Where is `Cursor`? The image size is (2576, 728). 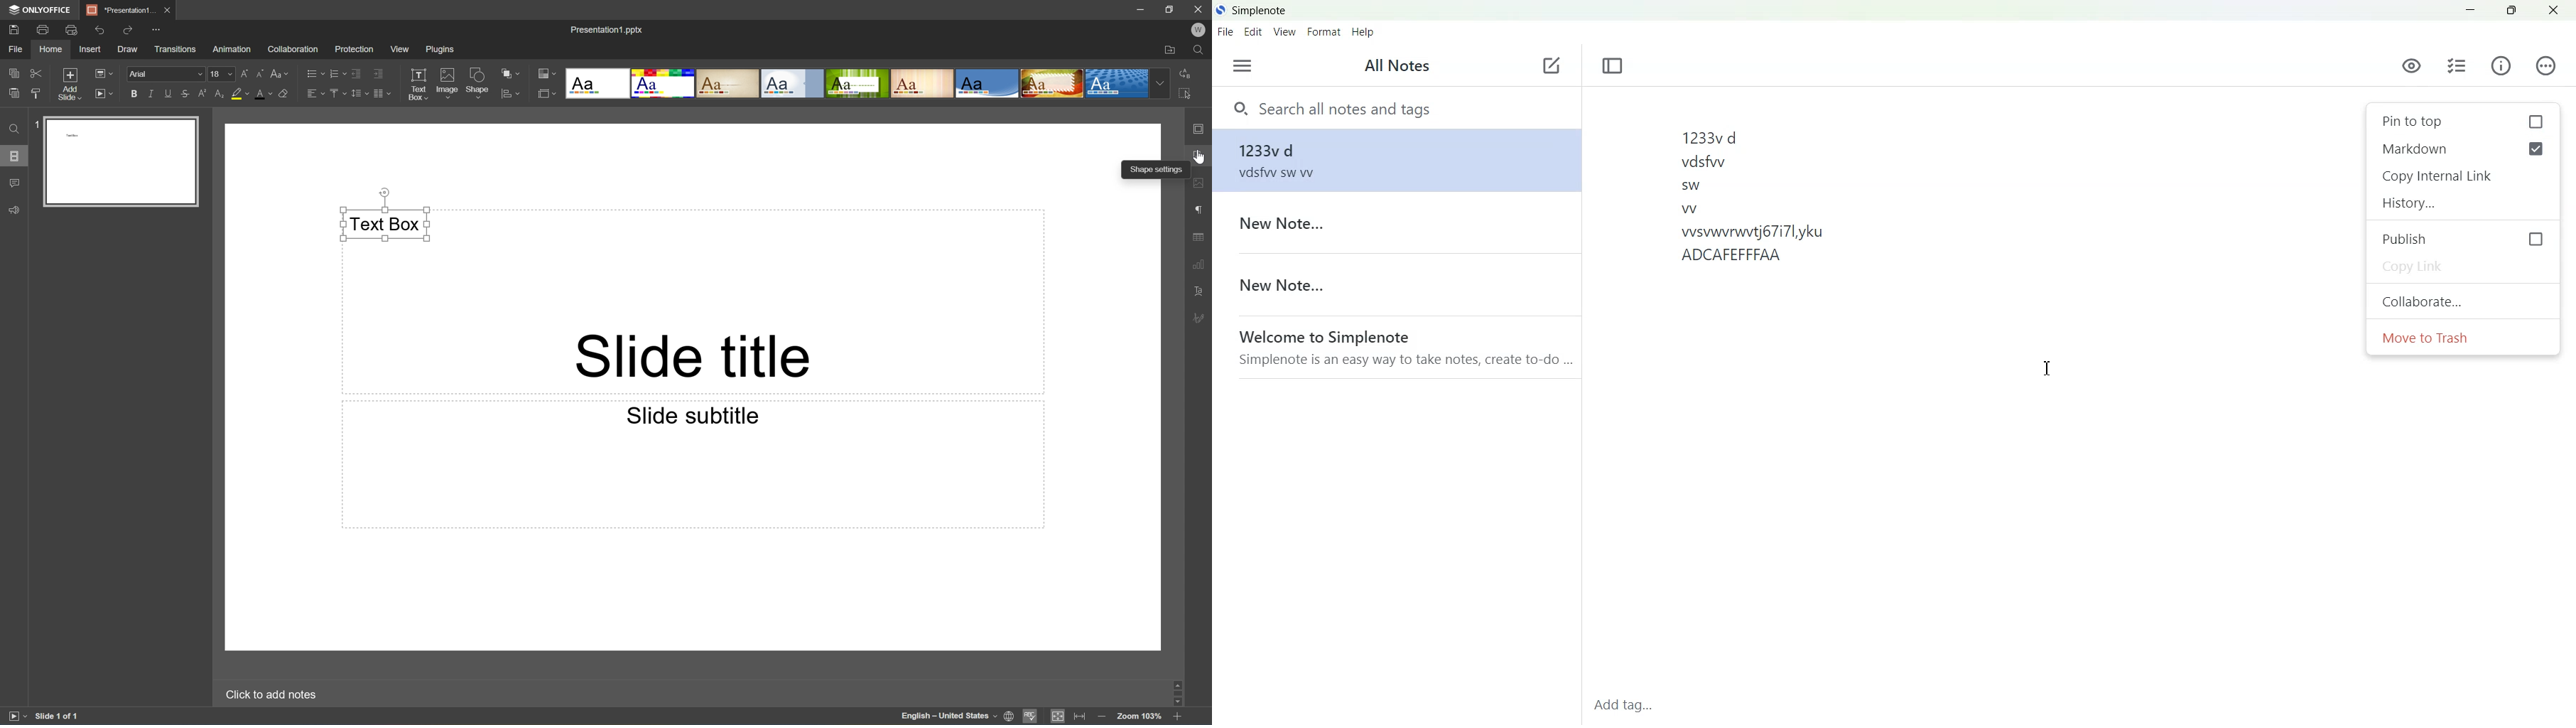
Cursor is located at coordinates (1200, 156).